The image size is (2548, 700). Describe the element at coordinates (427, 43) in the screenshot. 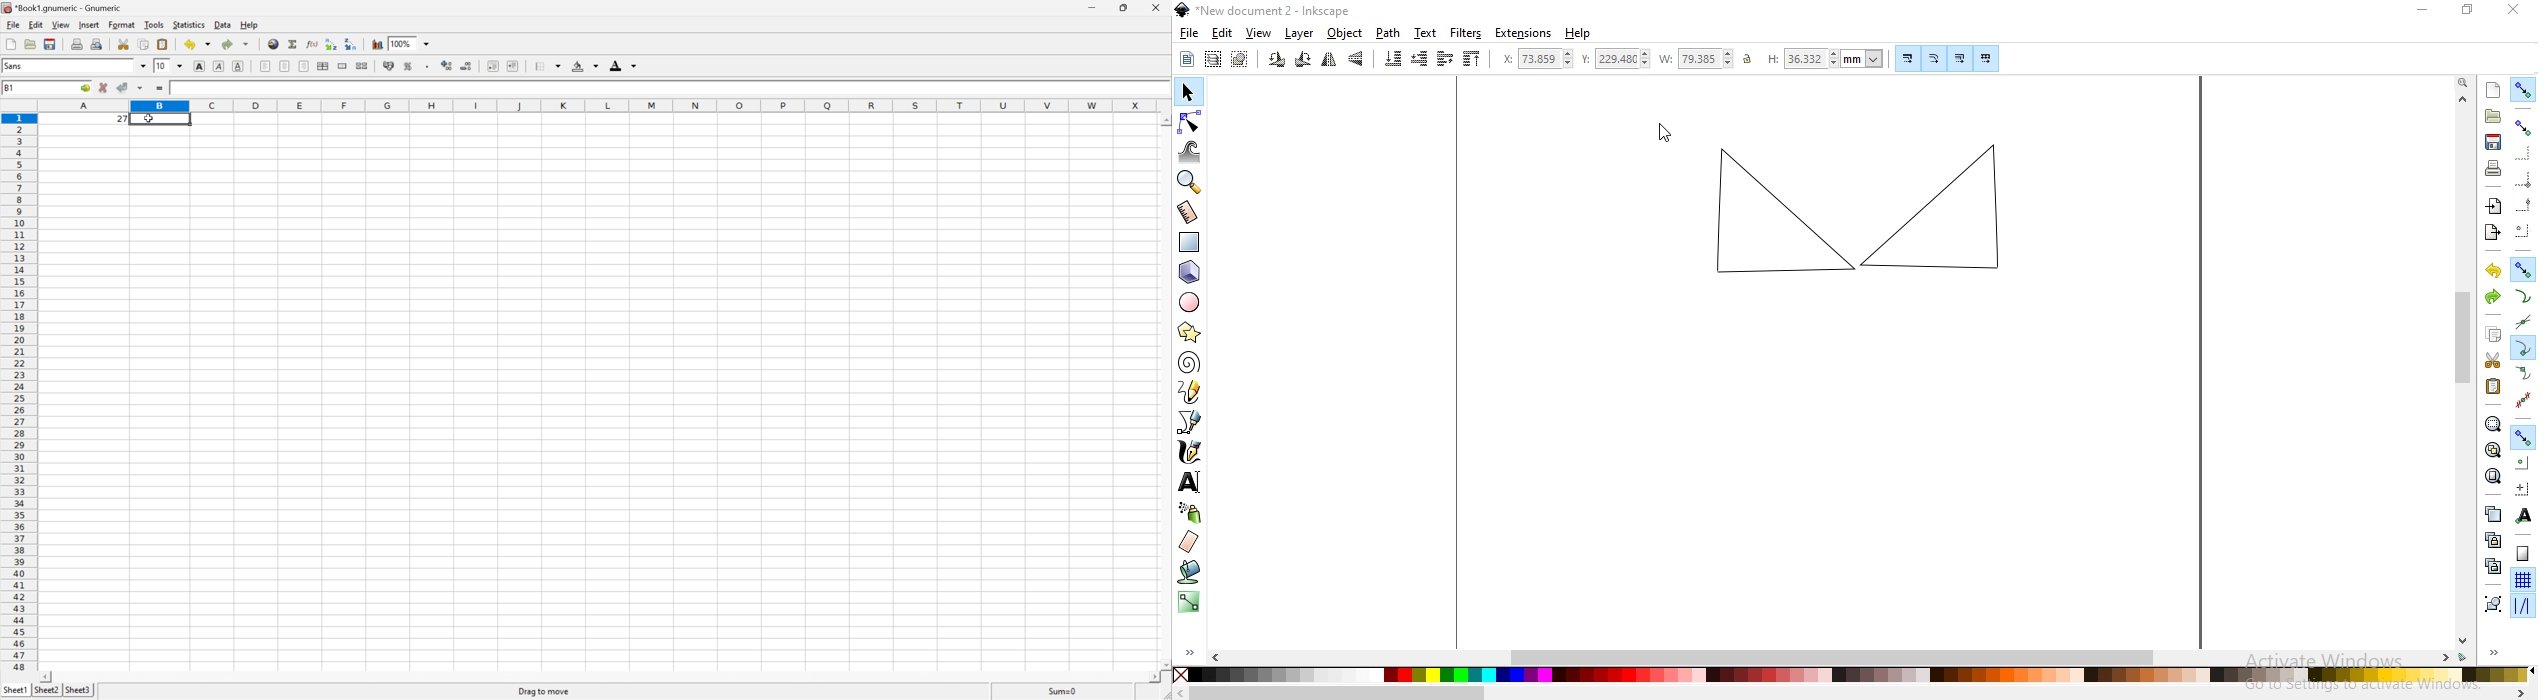

I see `Drop Down` at that location.